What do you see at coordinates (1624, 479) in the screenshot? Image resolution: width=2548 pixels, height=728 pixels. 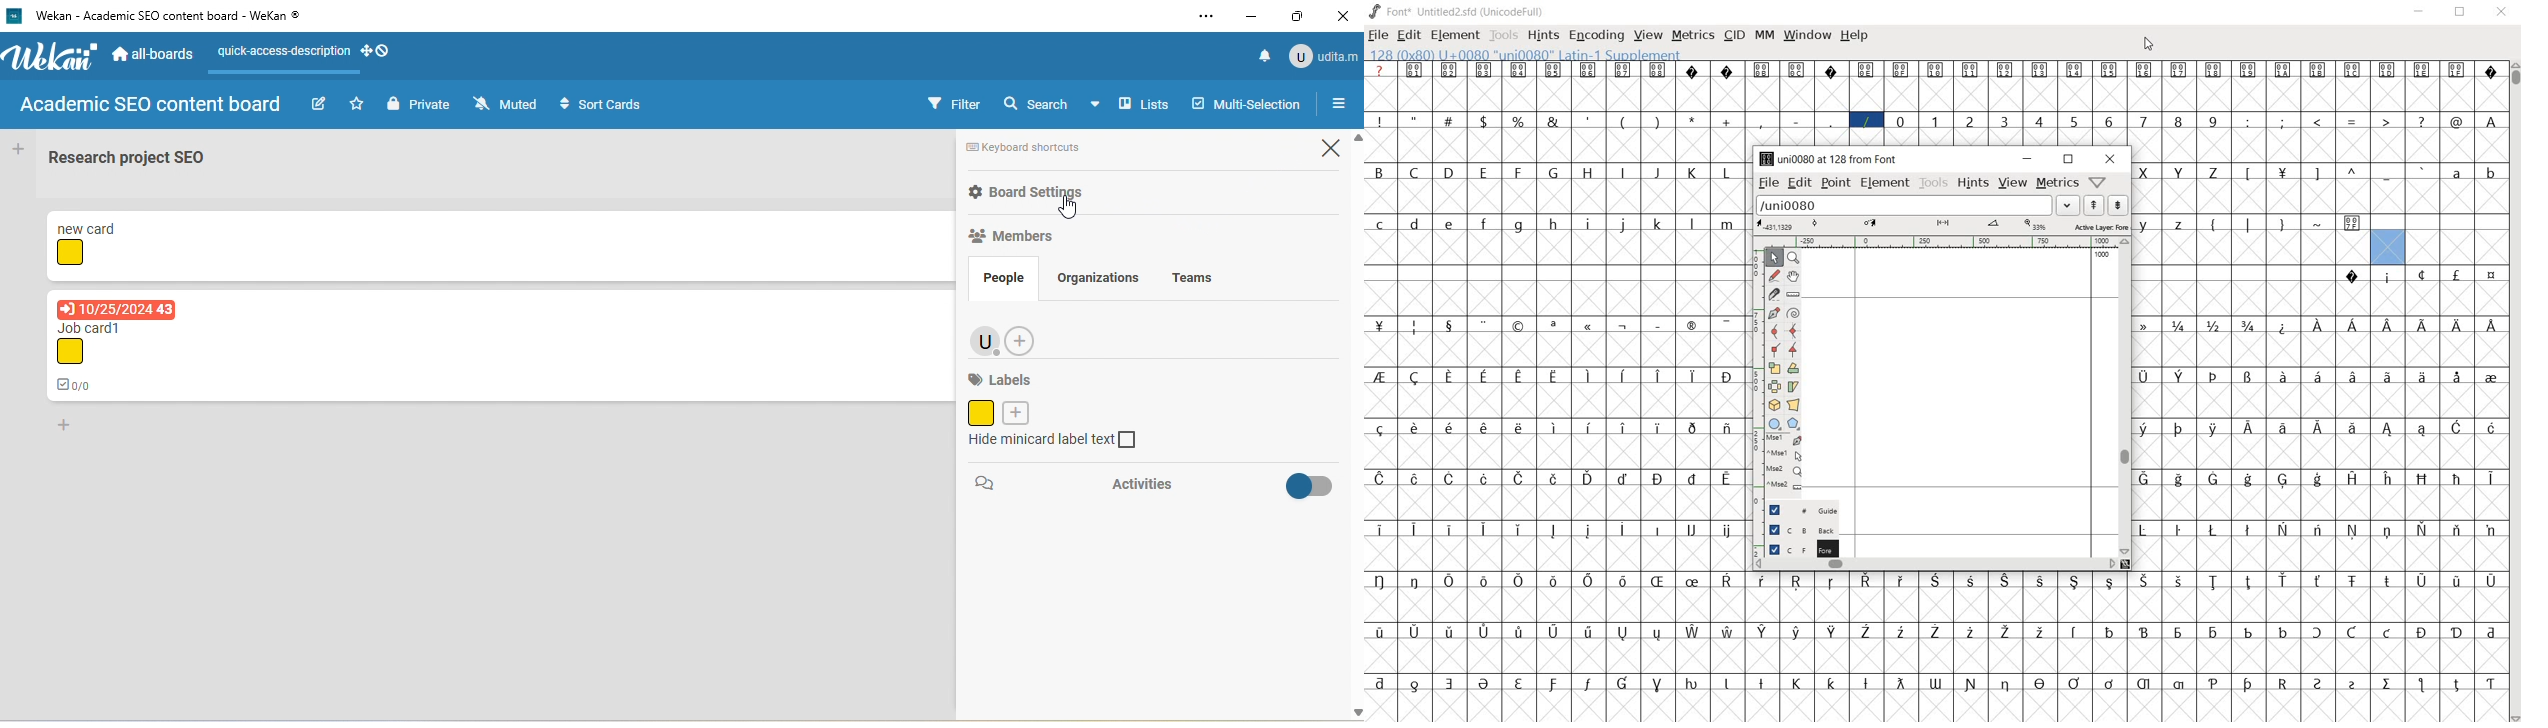 I see `glyph` at bounding box center [1624, 479].